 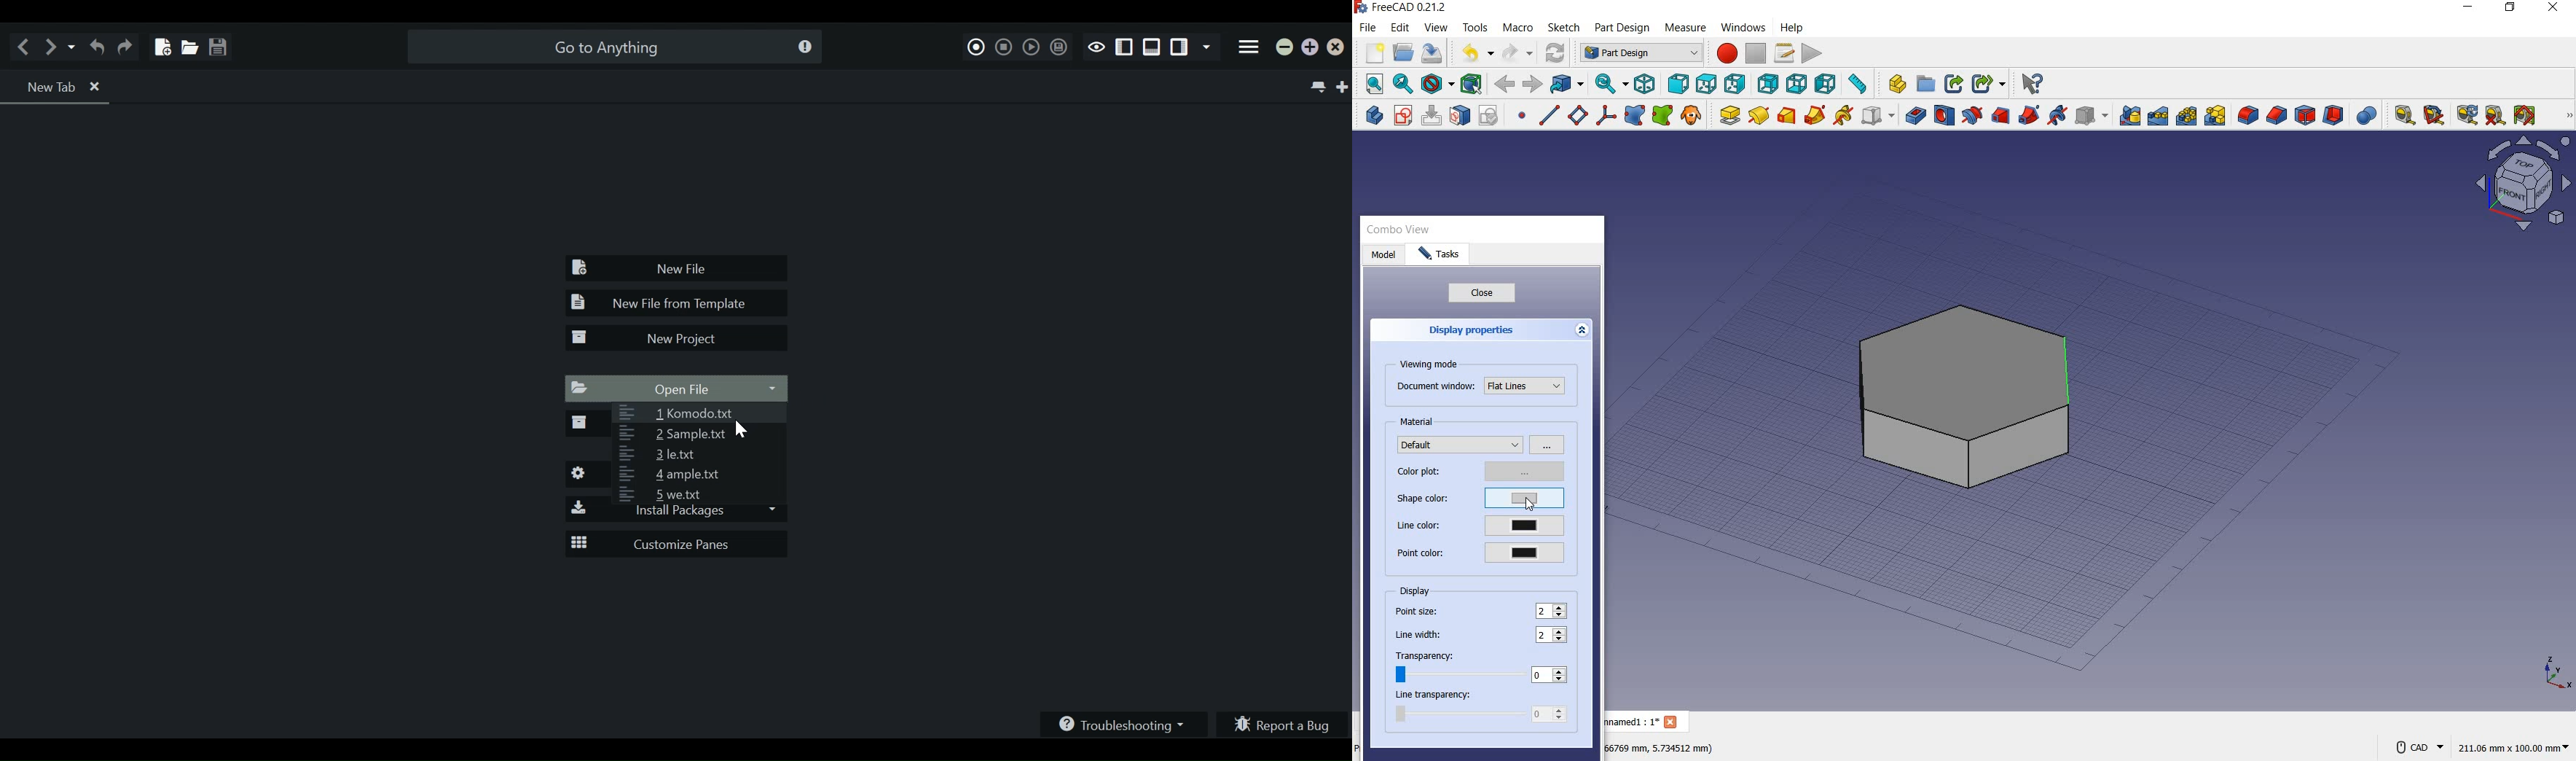 What do you see at coordinates (1373, 53) in the screenshot?
I see `new` at bounding box center [1373, 53].